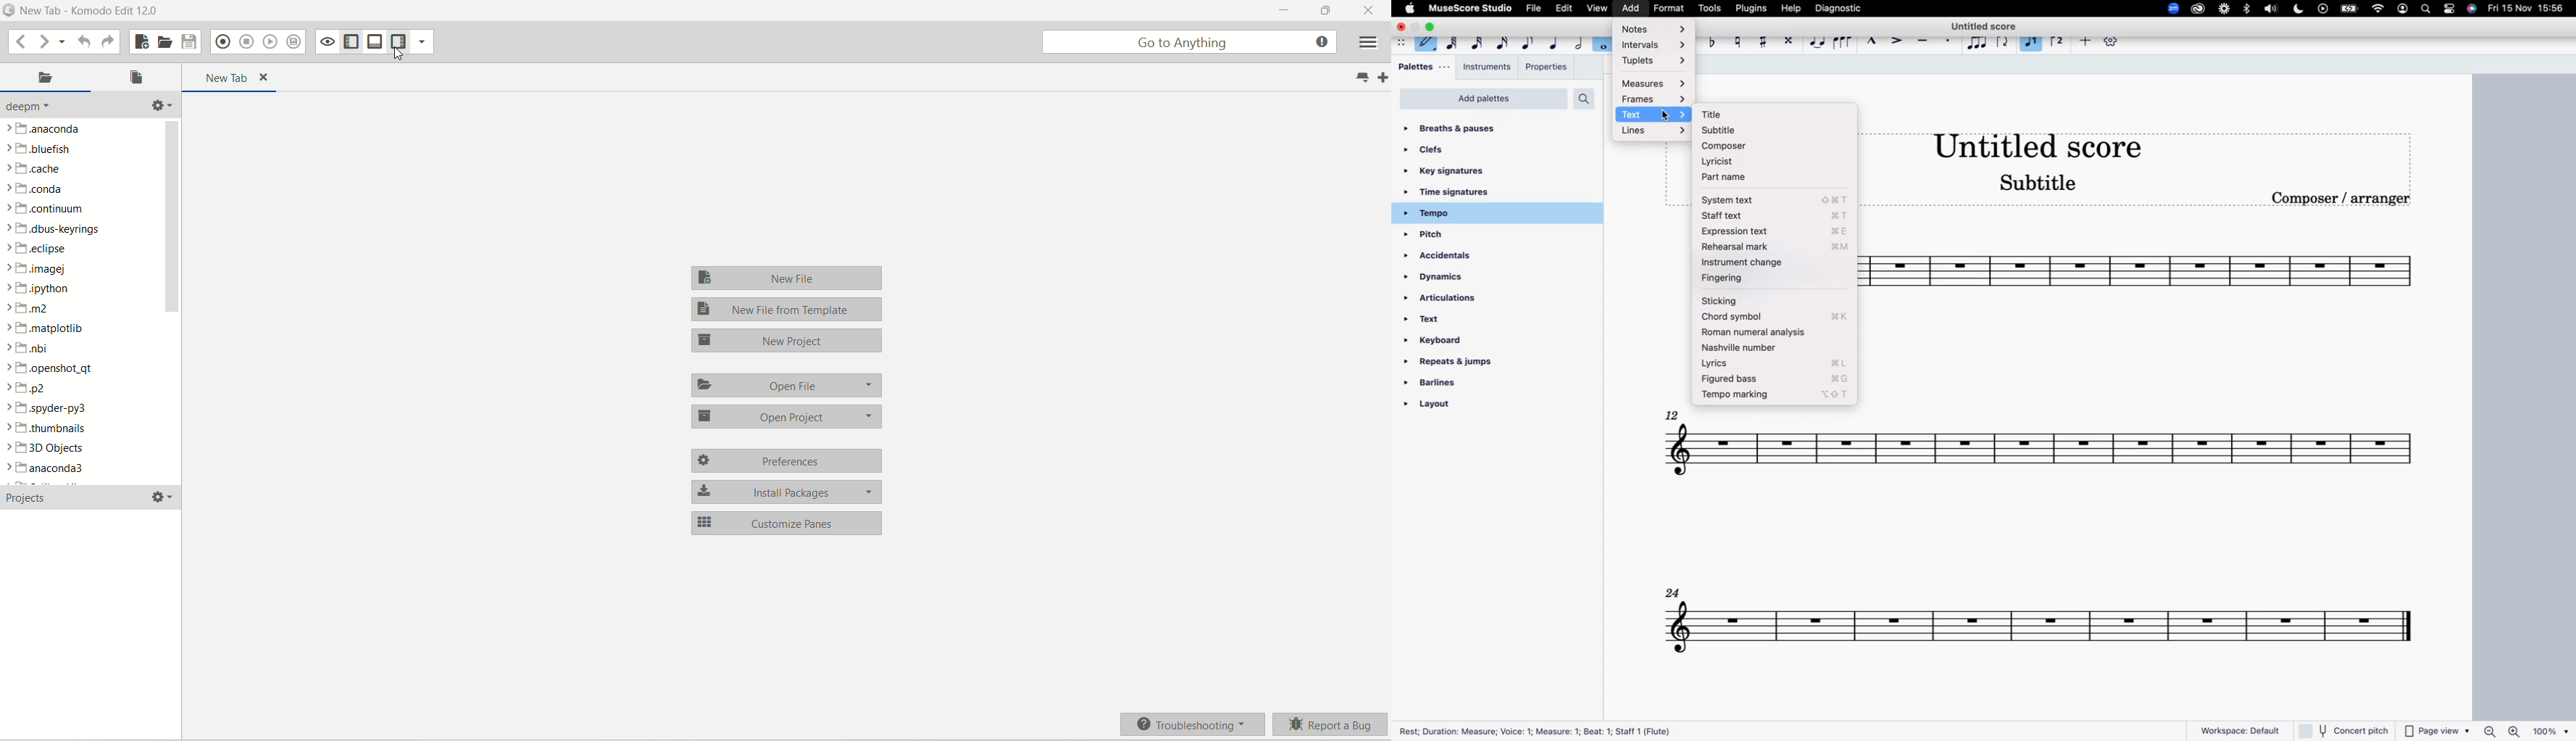 The height and width of the screenshot is (756, 2576). Describe the element at coordinates (164, 41) in the screenshot. I see `open file` at that location.